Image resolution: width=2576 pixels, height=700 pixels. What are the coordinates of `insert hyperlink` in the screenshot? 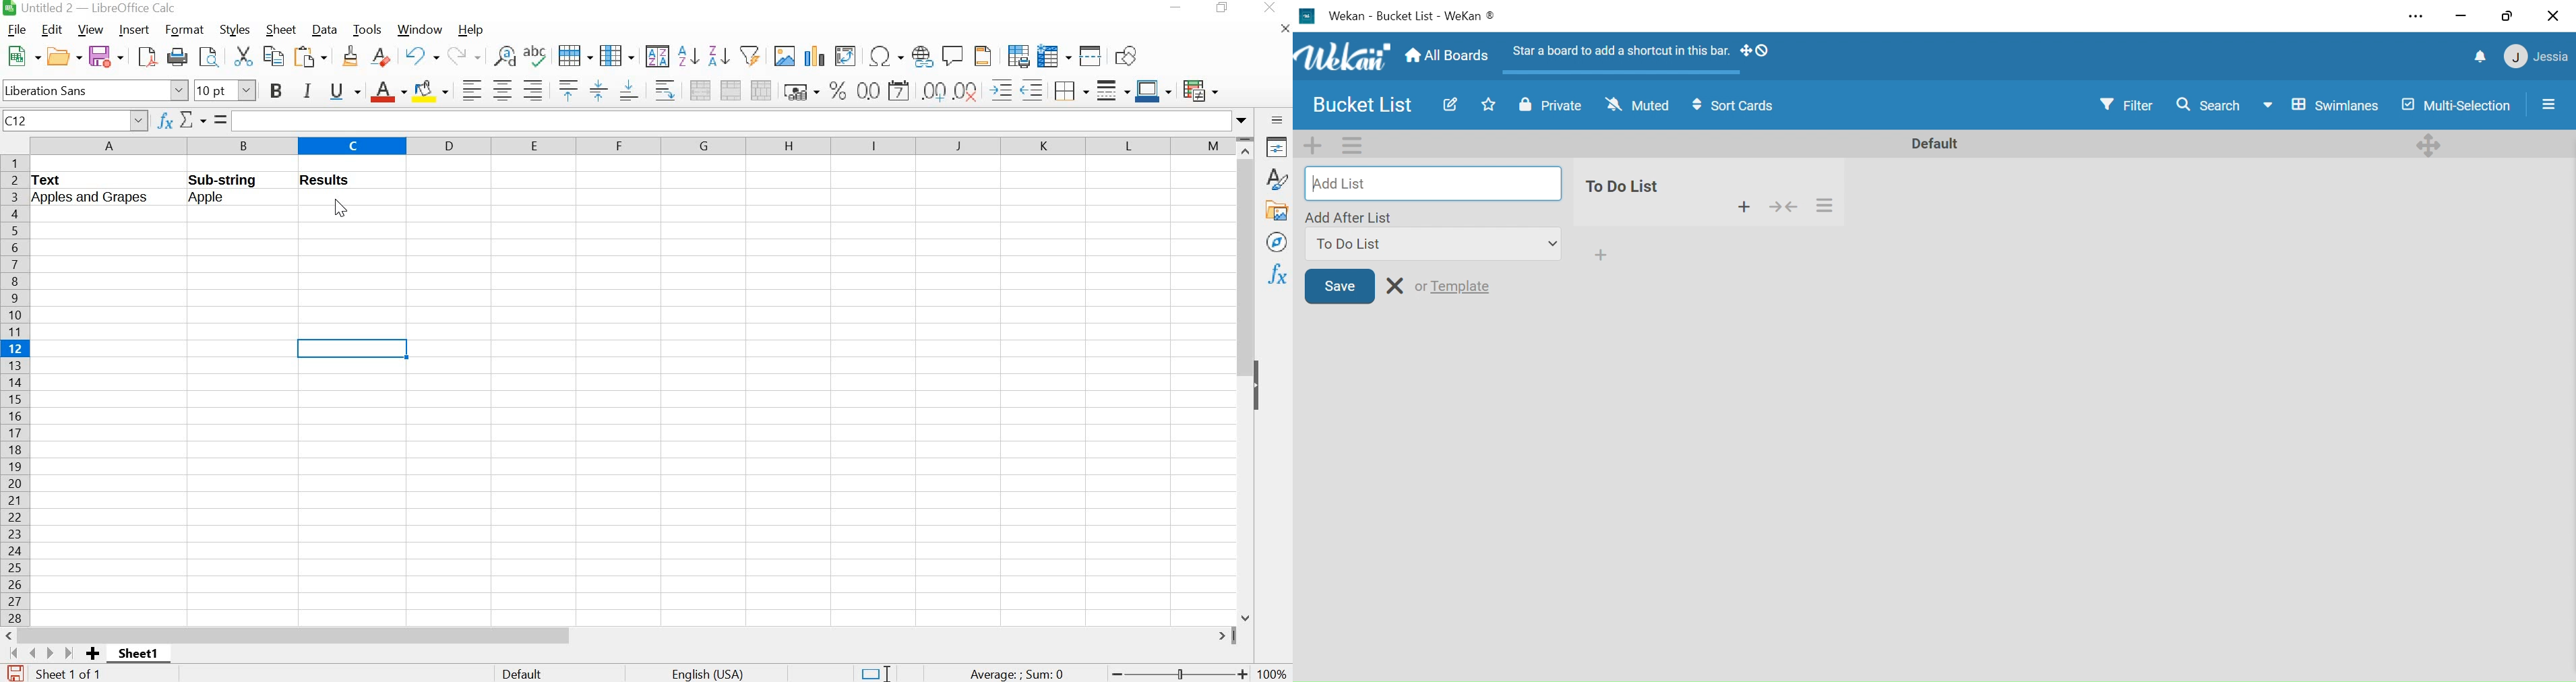 It's located at (921, 56).